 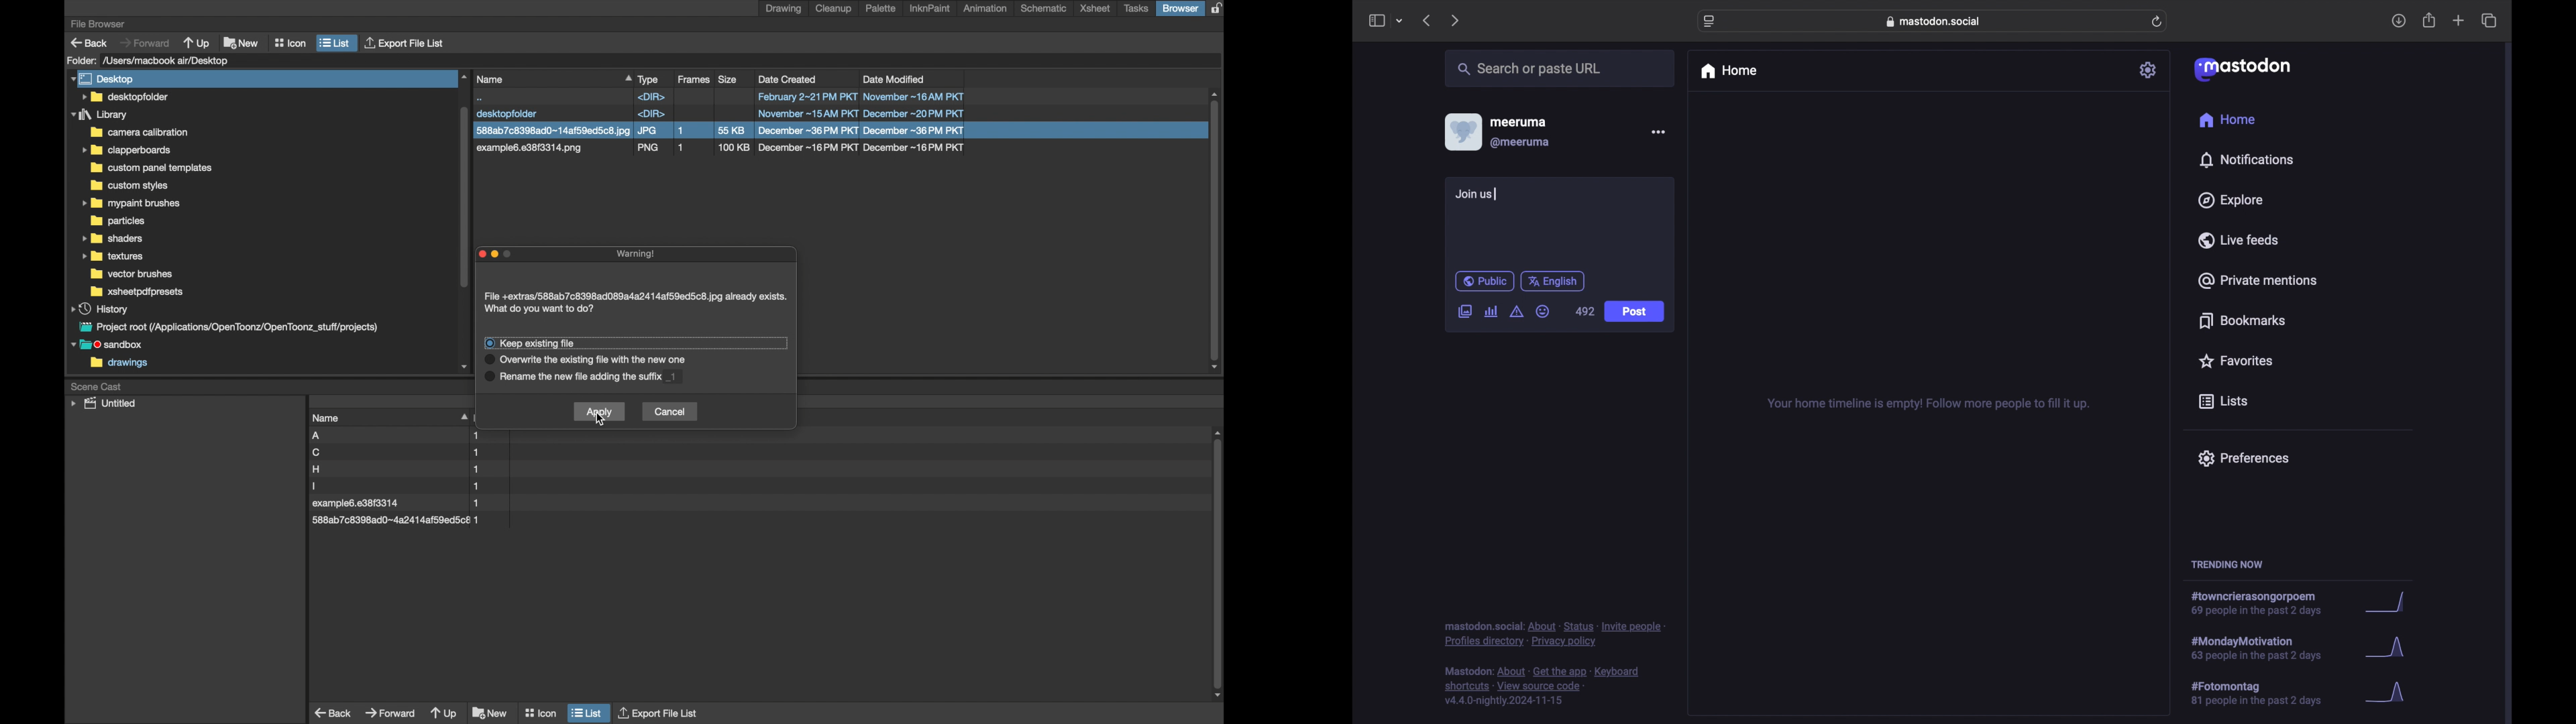 I want to click on radio button, so click(x=488, y=365).